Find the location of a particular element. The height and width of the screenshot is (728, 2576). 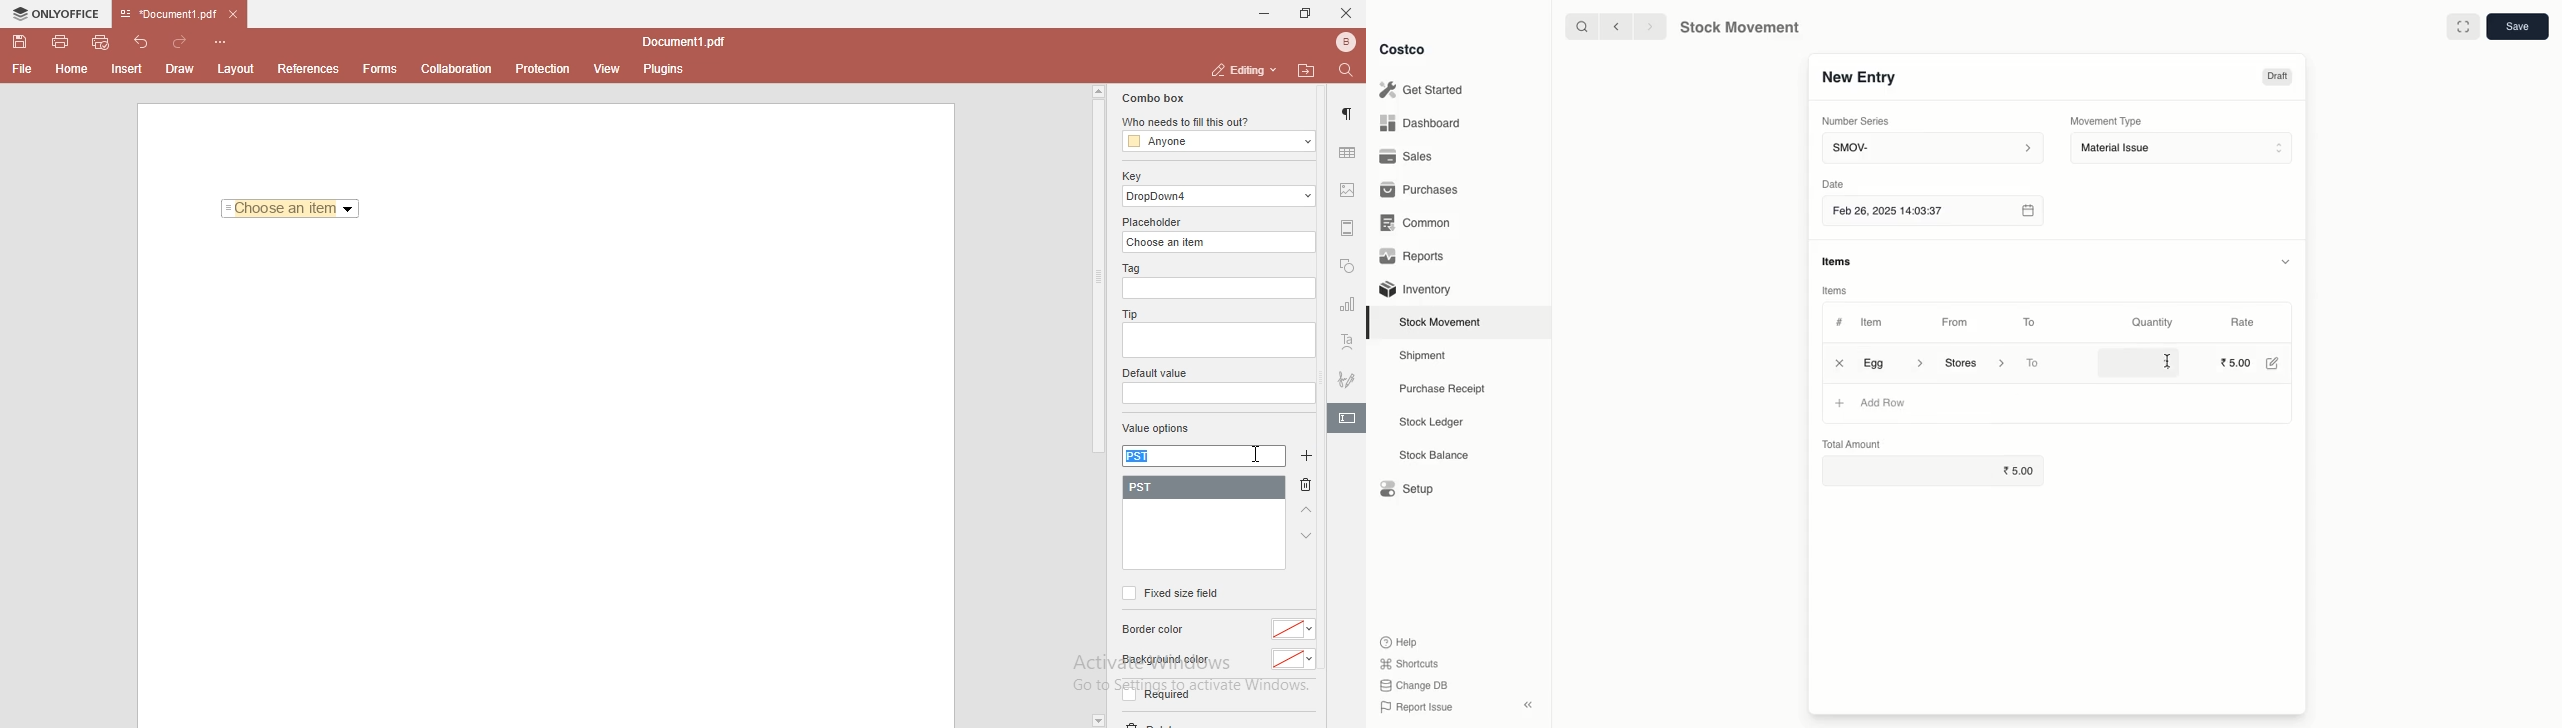

Items is located at coordinates (1833, 290).